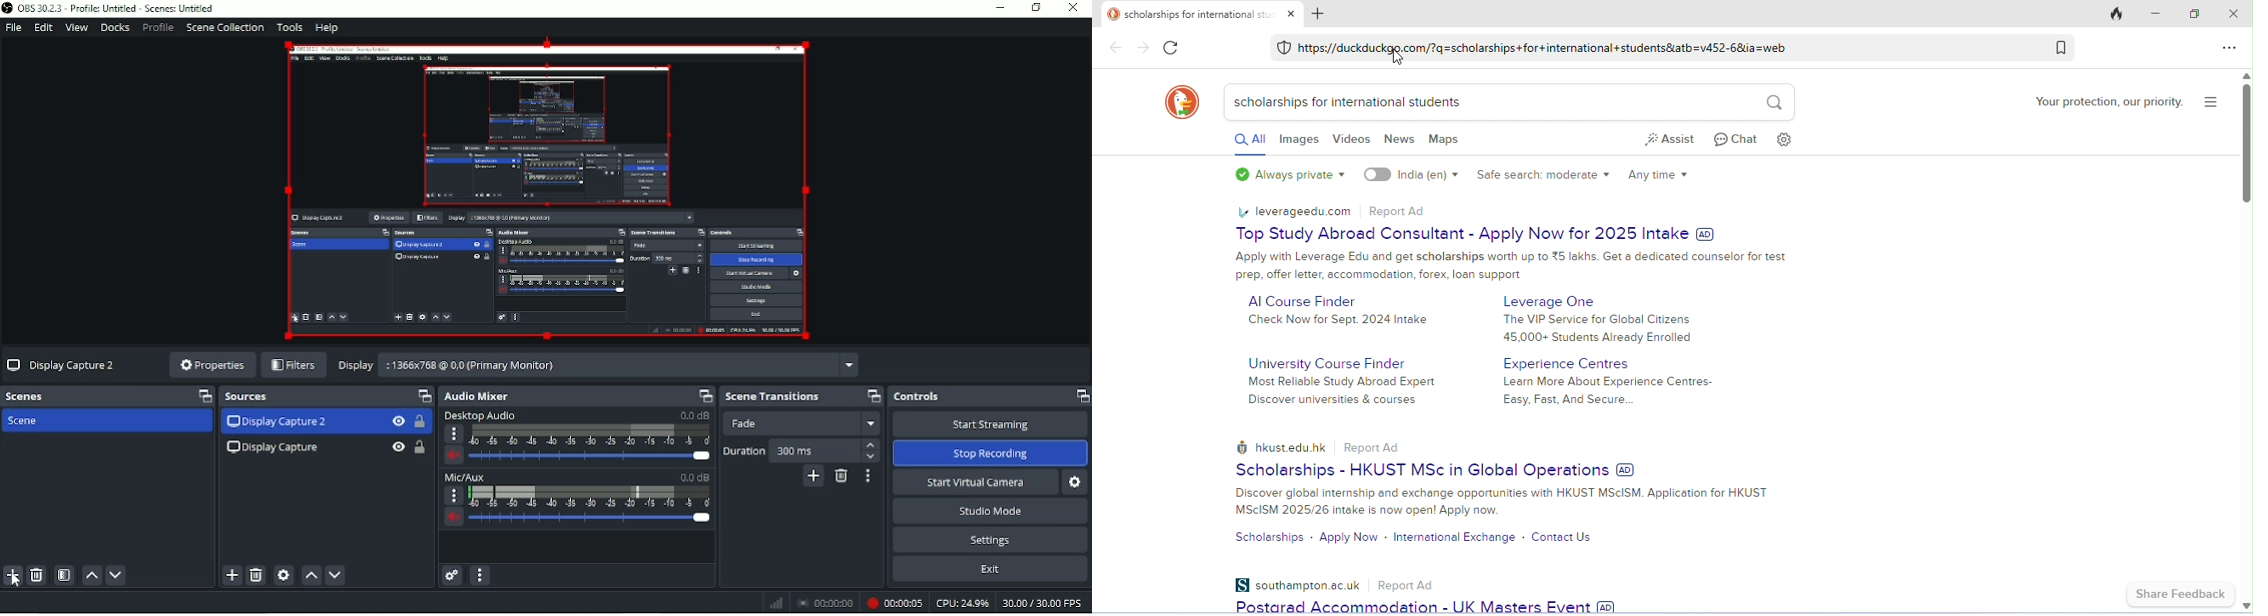 This screenshot has width=2268, height=616. I want to click on Display Capture 2, so click(63, 366).